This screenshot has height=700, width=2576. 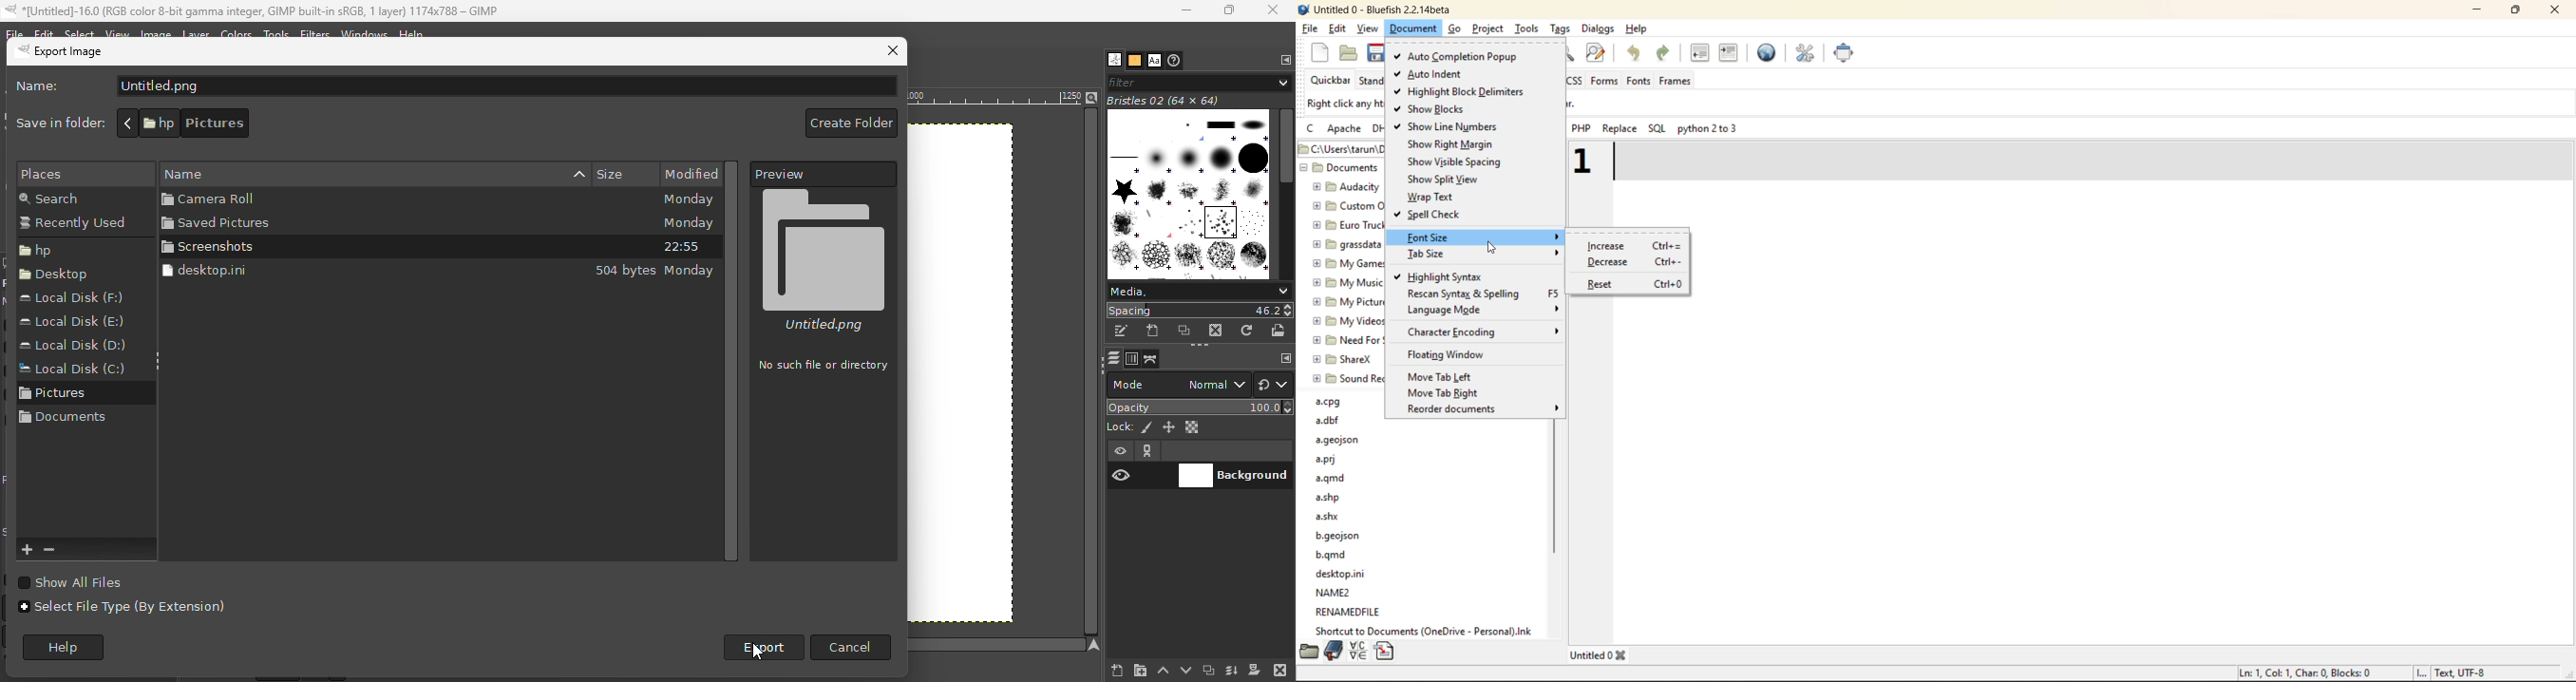 What do you see at coordinates (994, 100) in the screenshot?
I see `ruler` at bounding box center [994, 100].